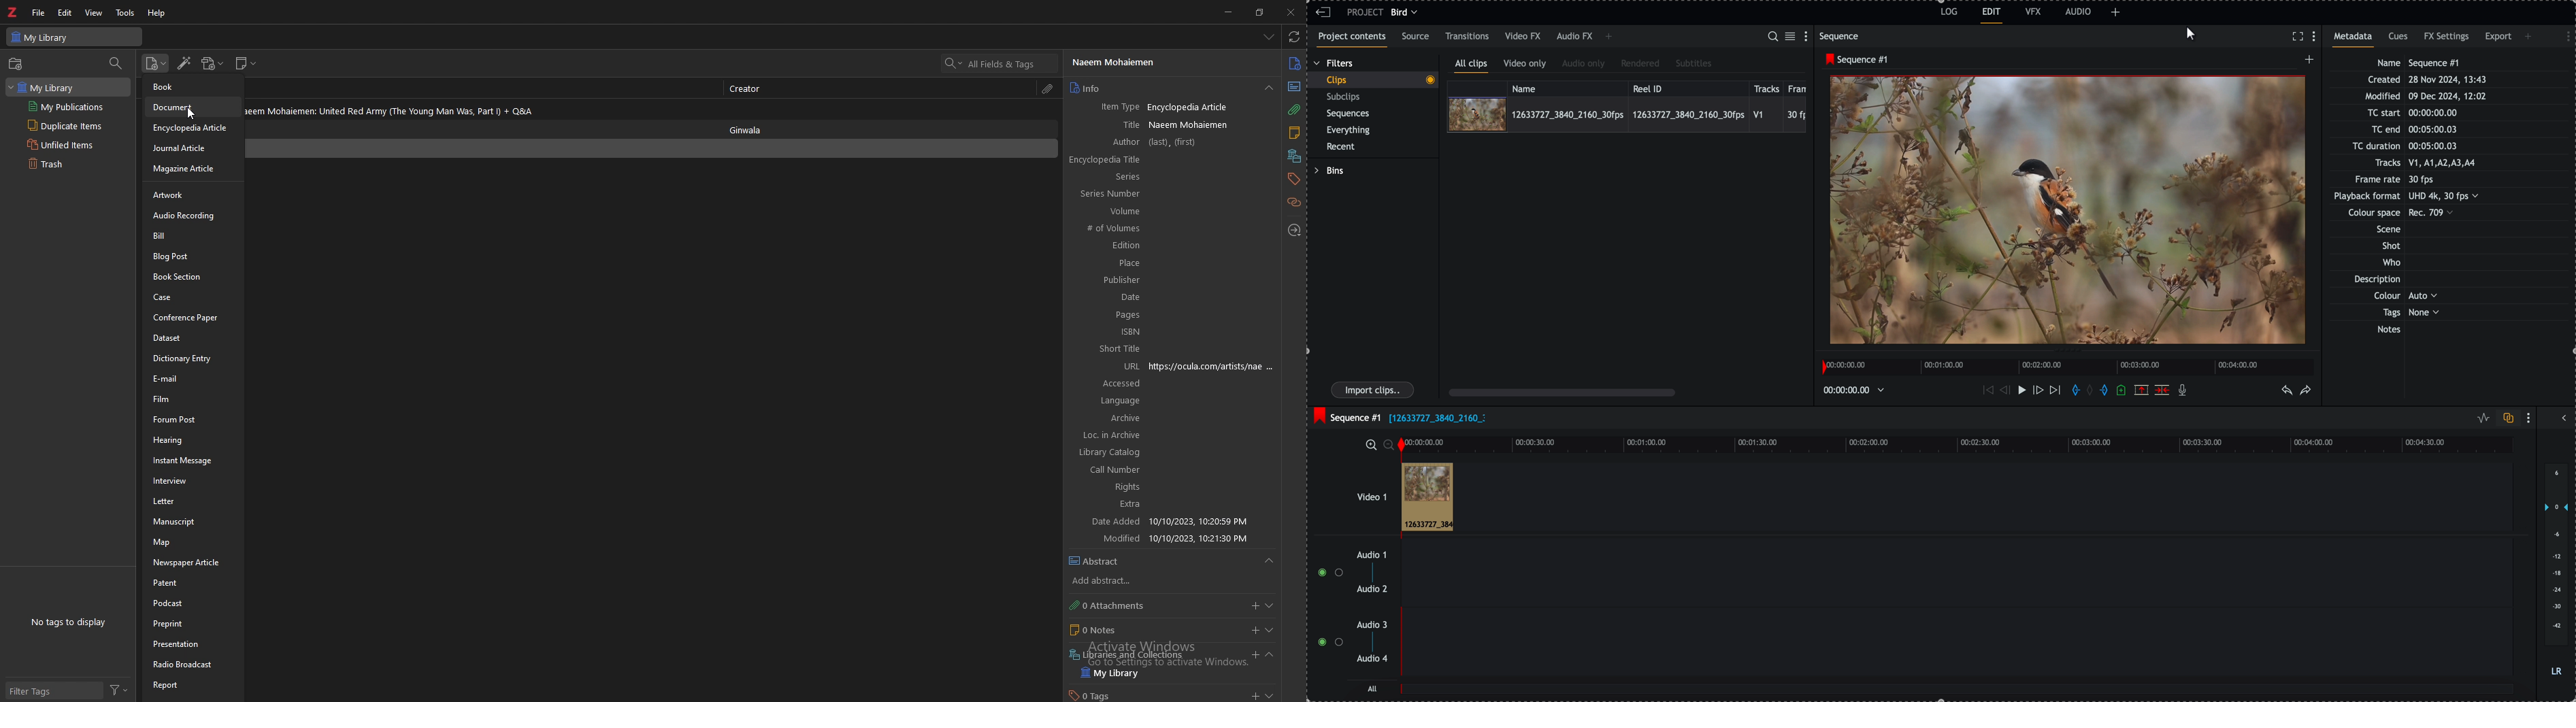 The image size is (2576, 728). What do you see at coordinates (192, 644) in the screenshot?
I see `presentation` at bounding box center [192, 644].